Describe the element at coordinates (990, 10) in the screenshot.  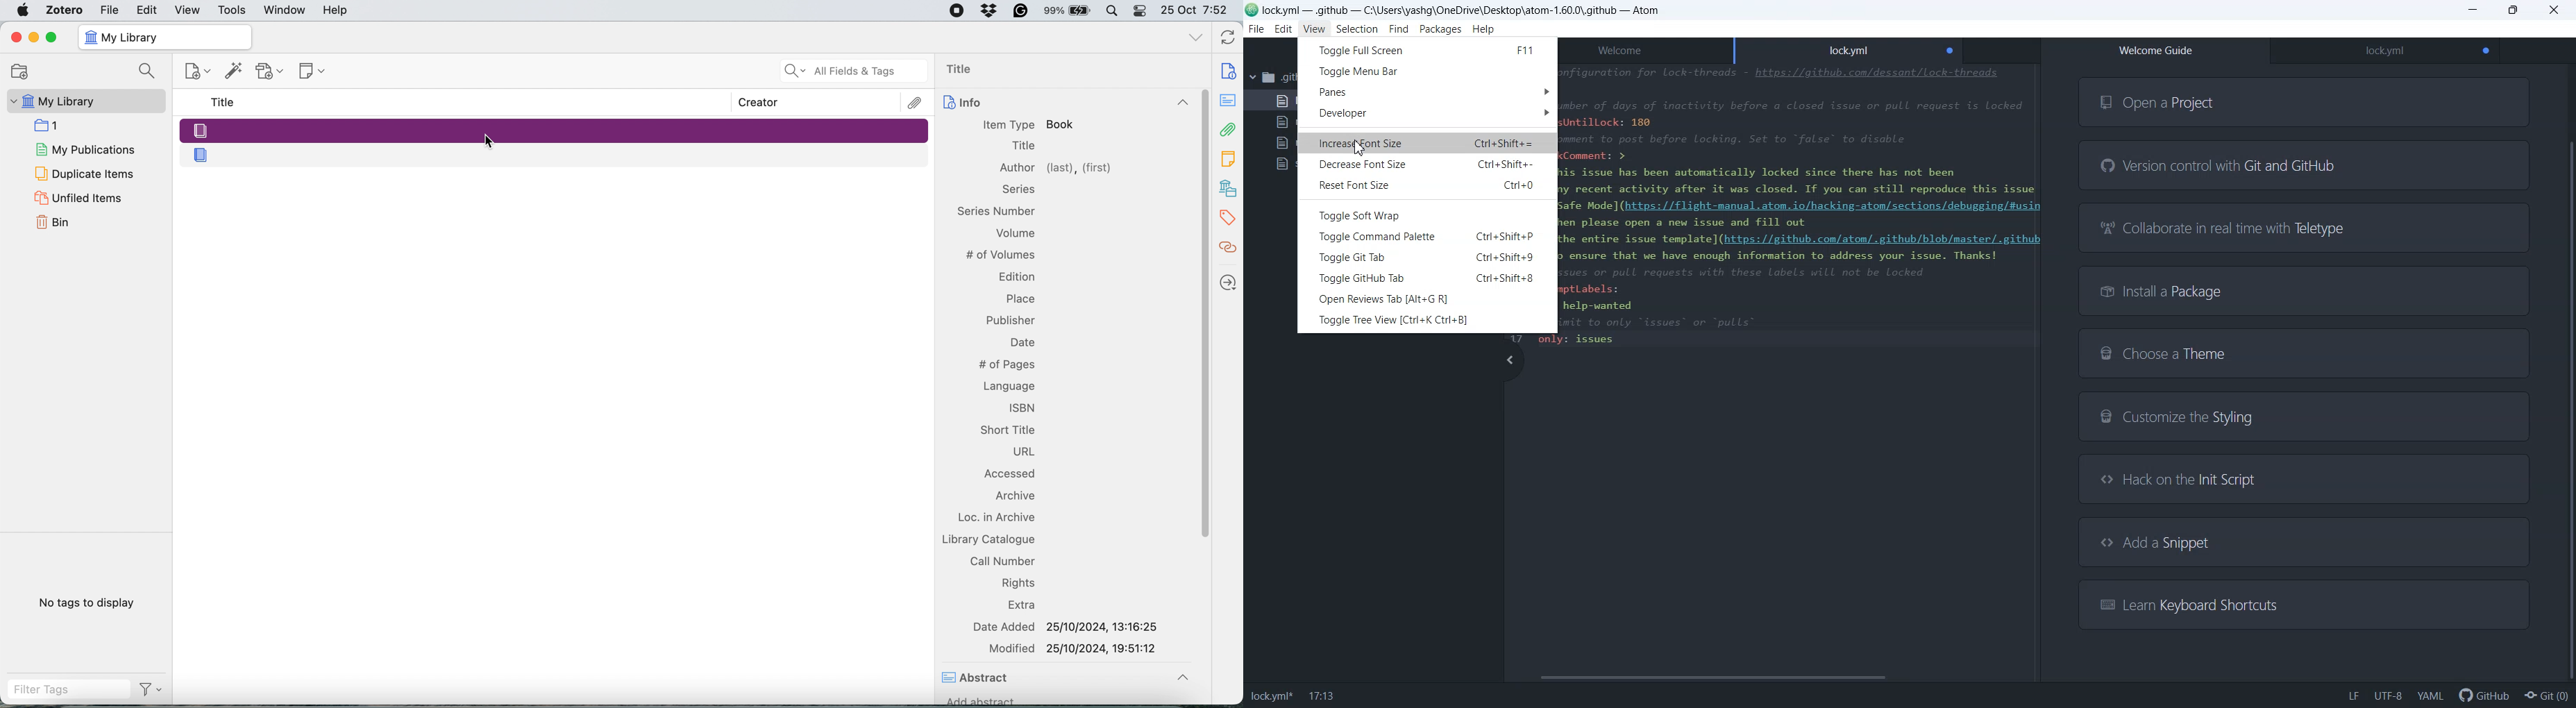
I see `Dropbox` at that location.